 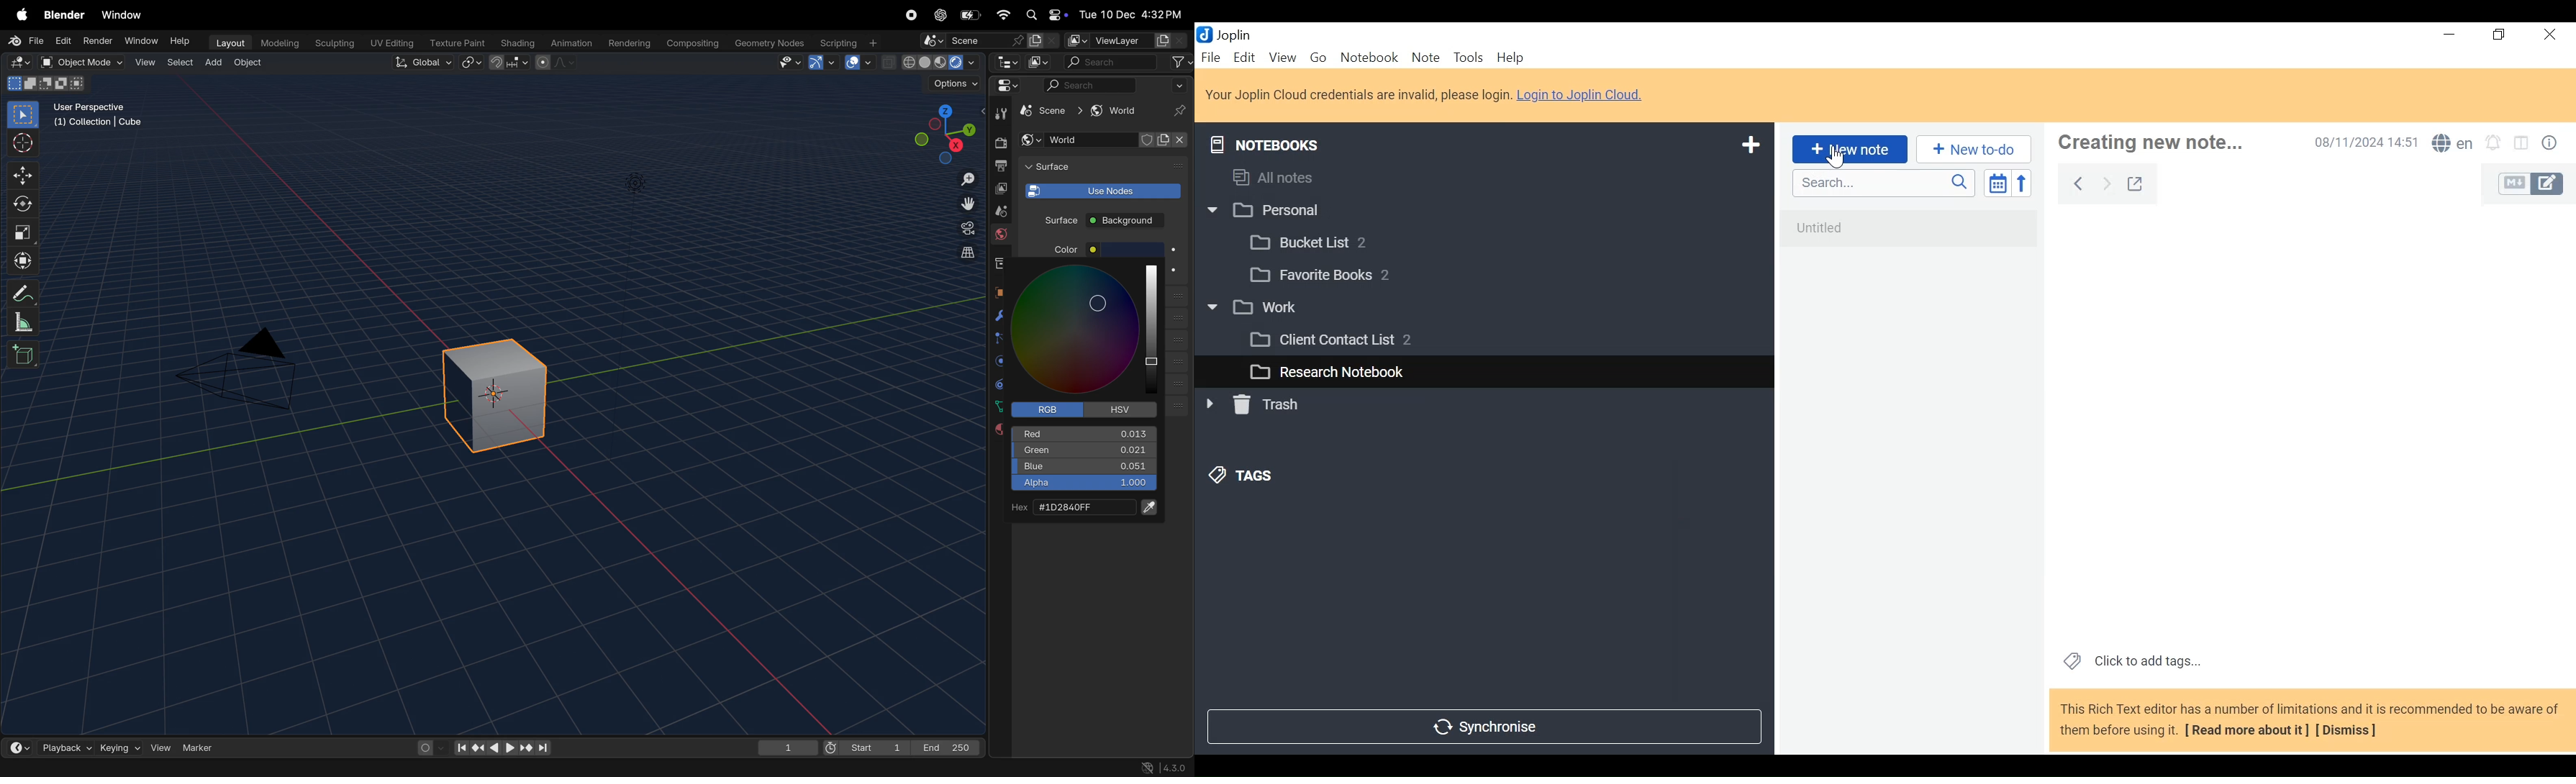 I want to click on L_] Research Notebook, so click(x=1325, y=373).